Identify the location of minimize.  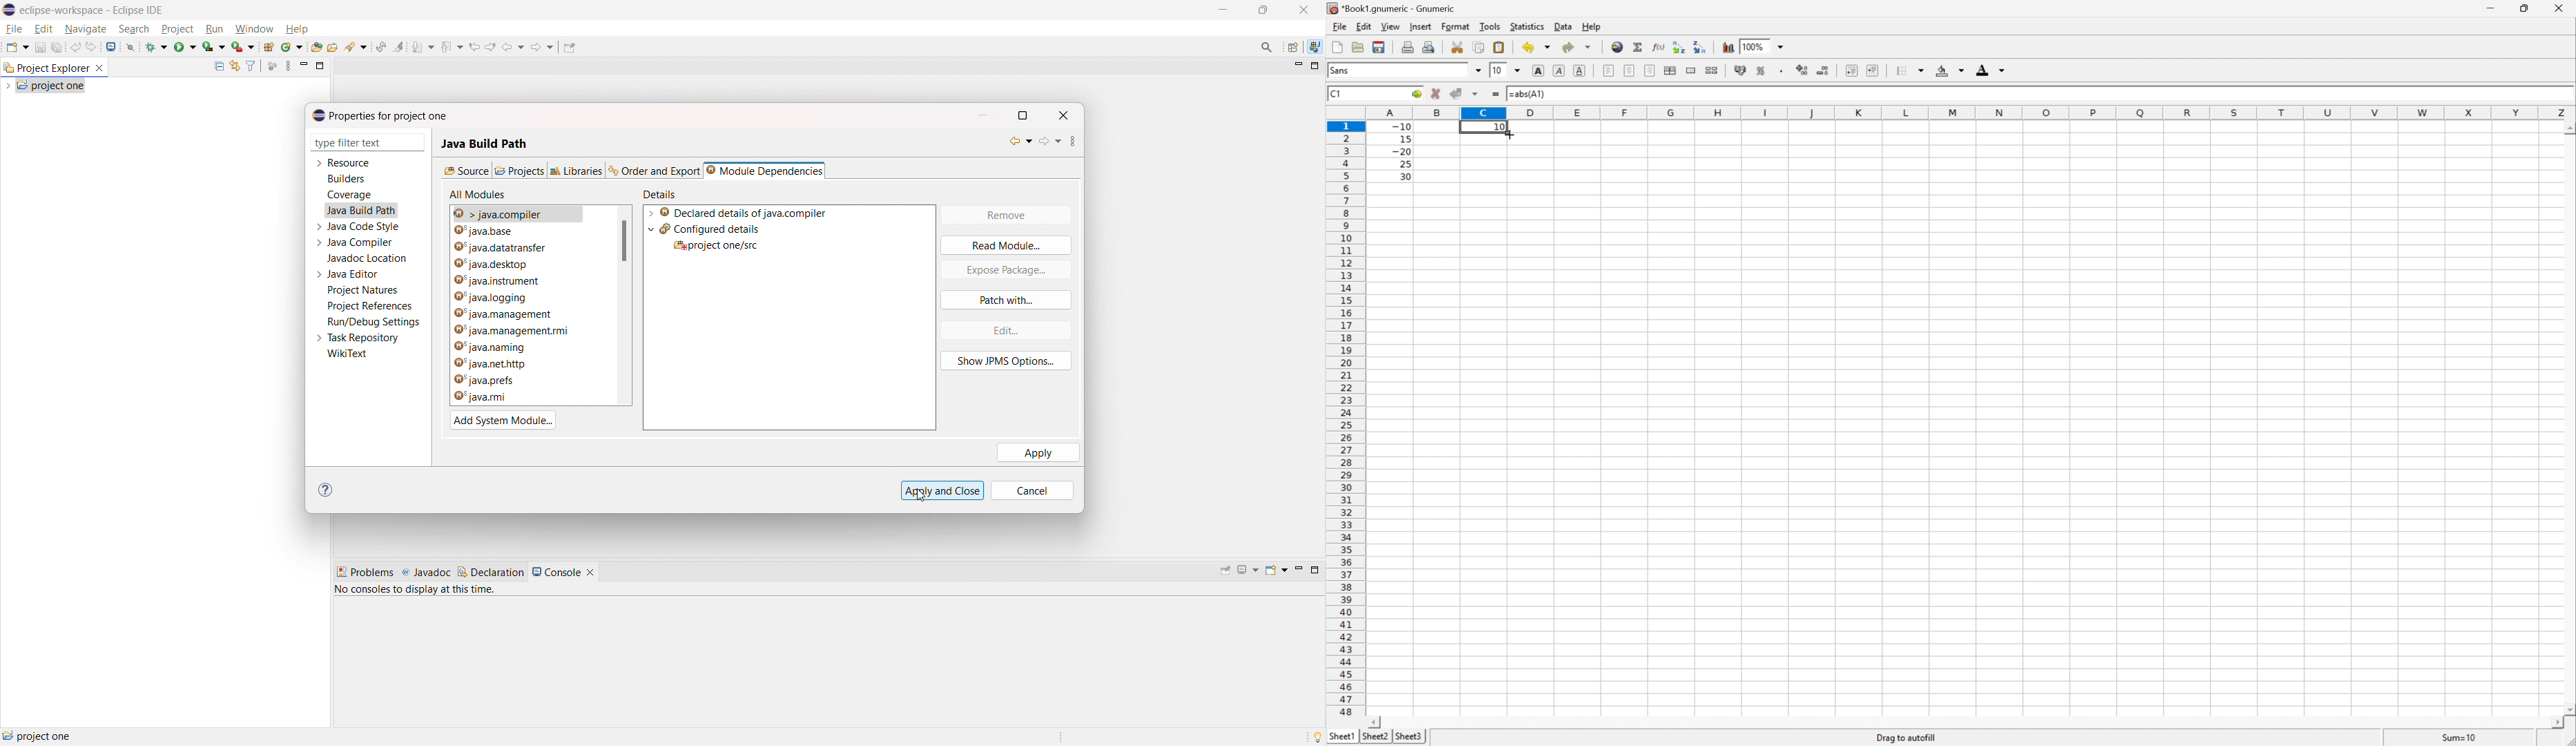
(985, 114).